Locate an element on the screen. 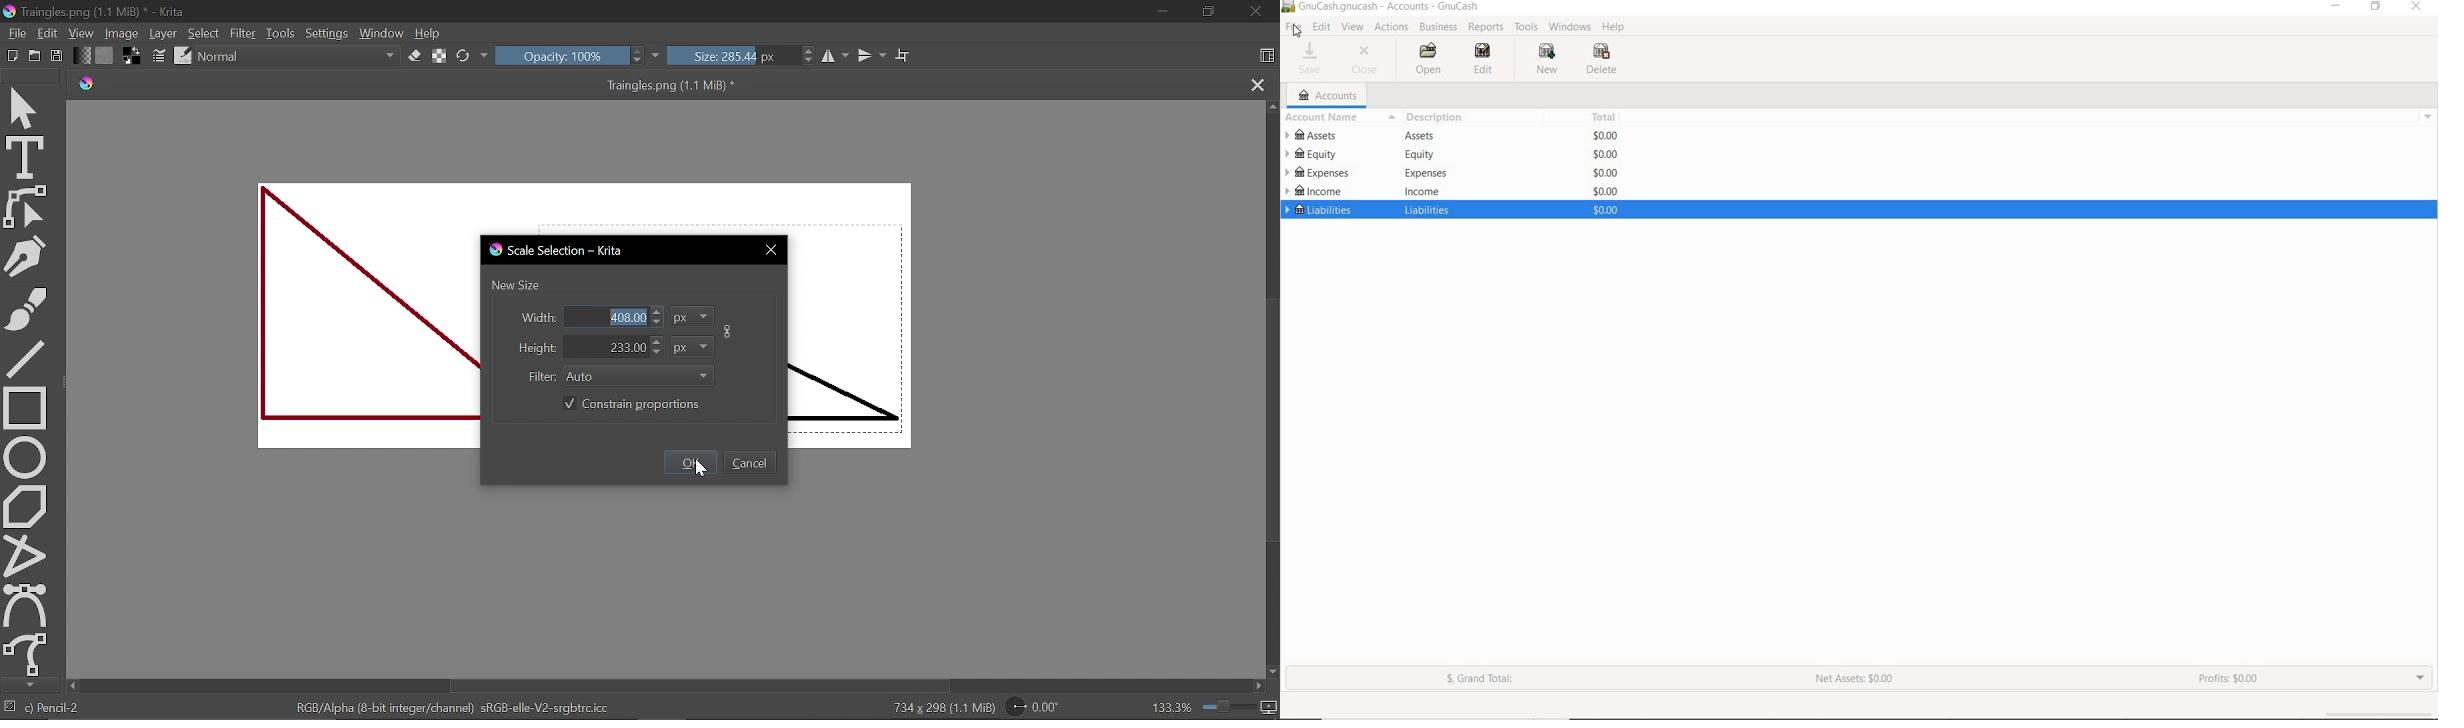 This screenshot has width=2464, height=728. Minimize is located at coordinates (1157, 13).